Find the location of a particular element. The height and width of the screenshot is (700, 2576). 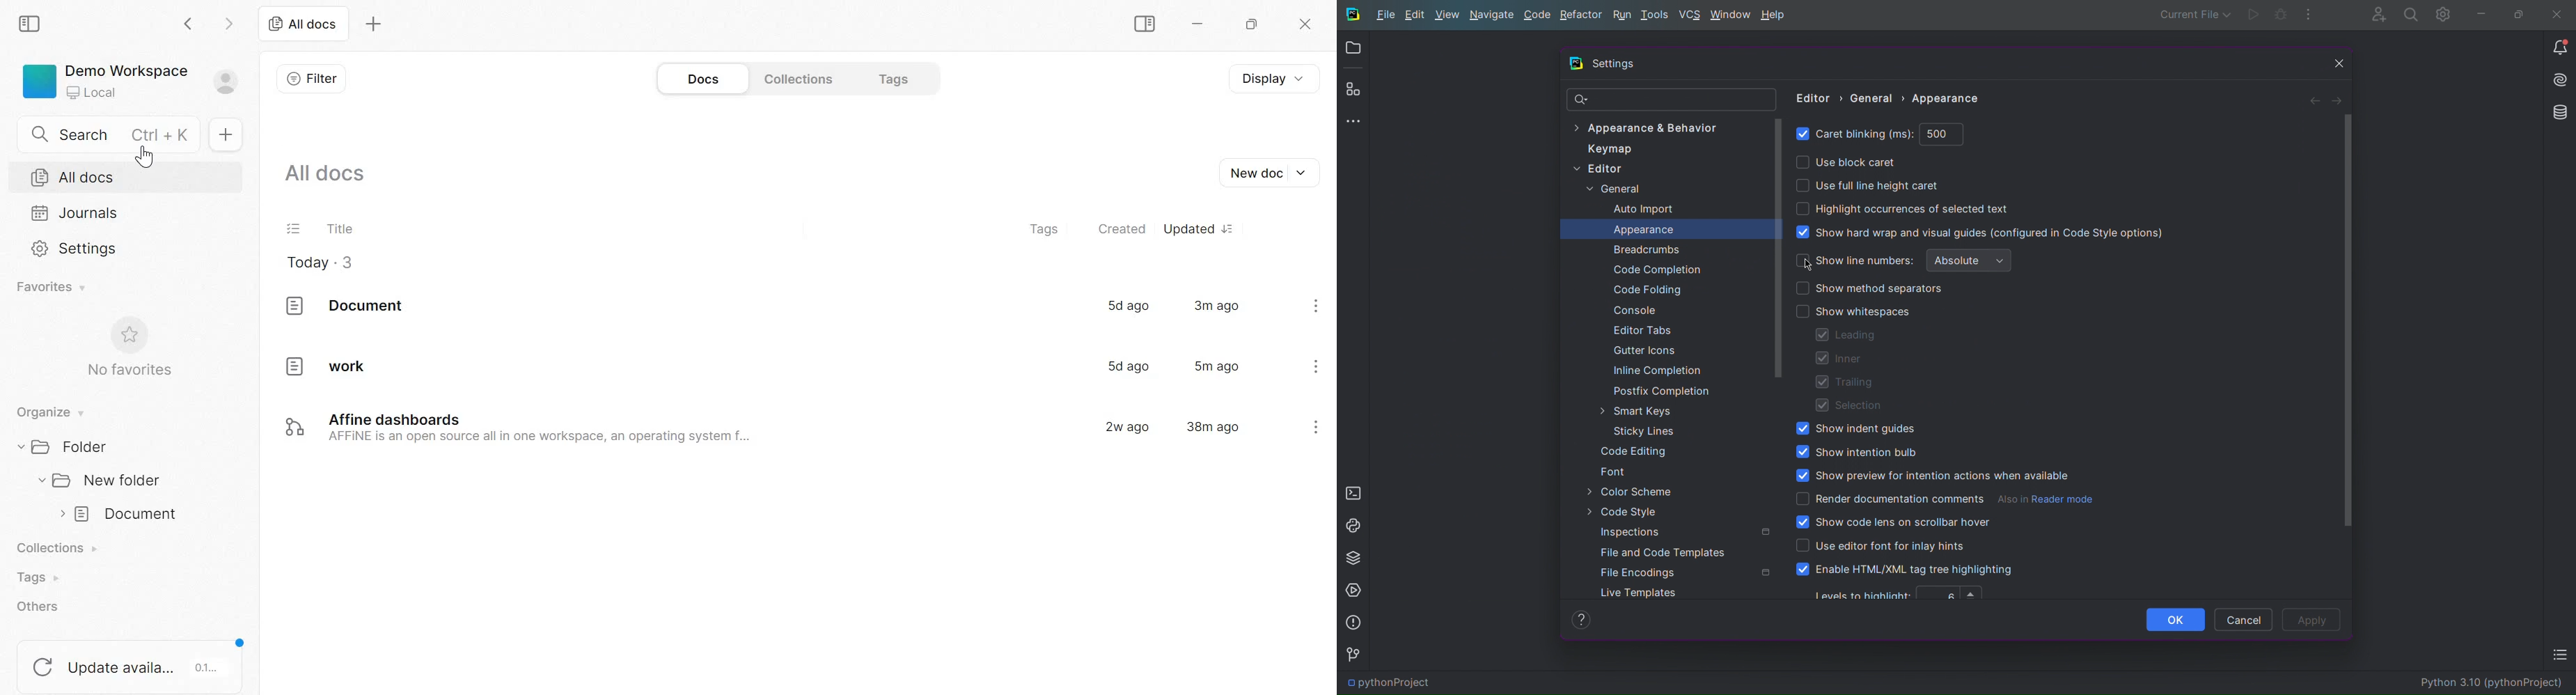

Collections is located at coordinates (61, 549).